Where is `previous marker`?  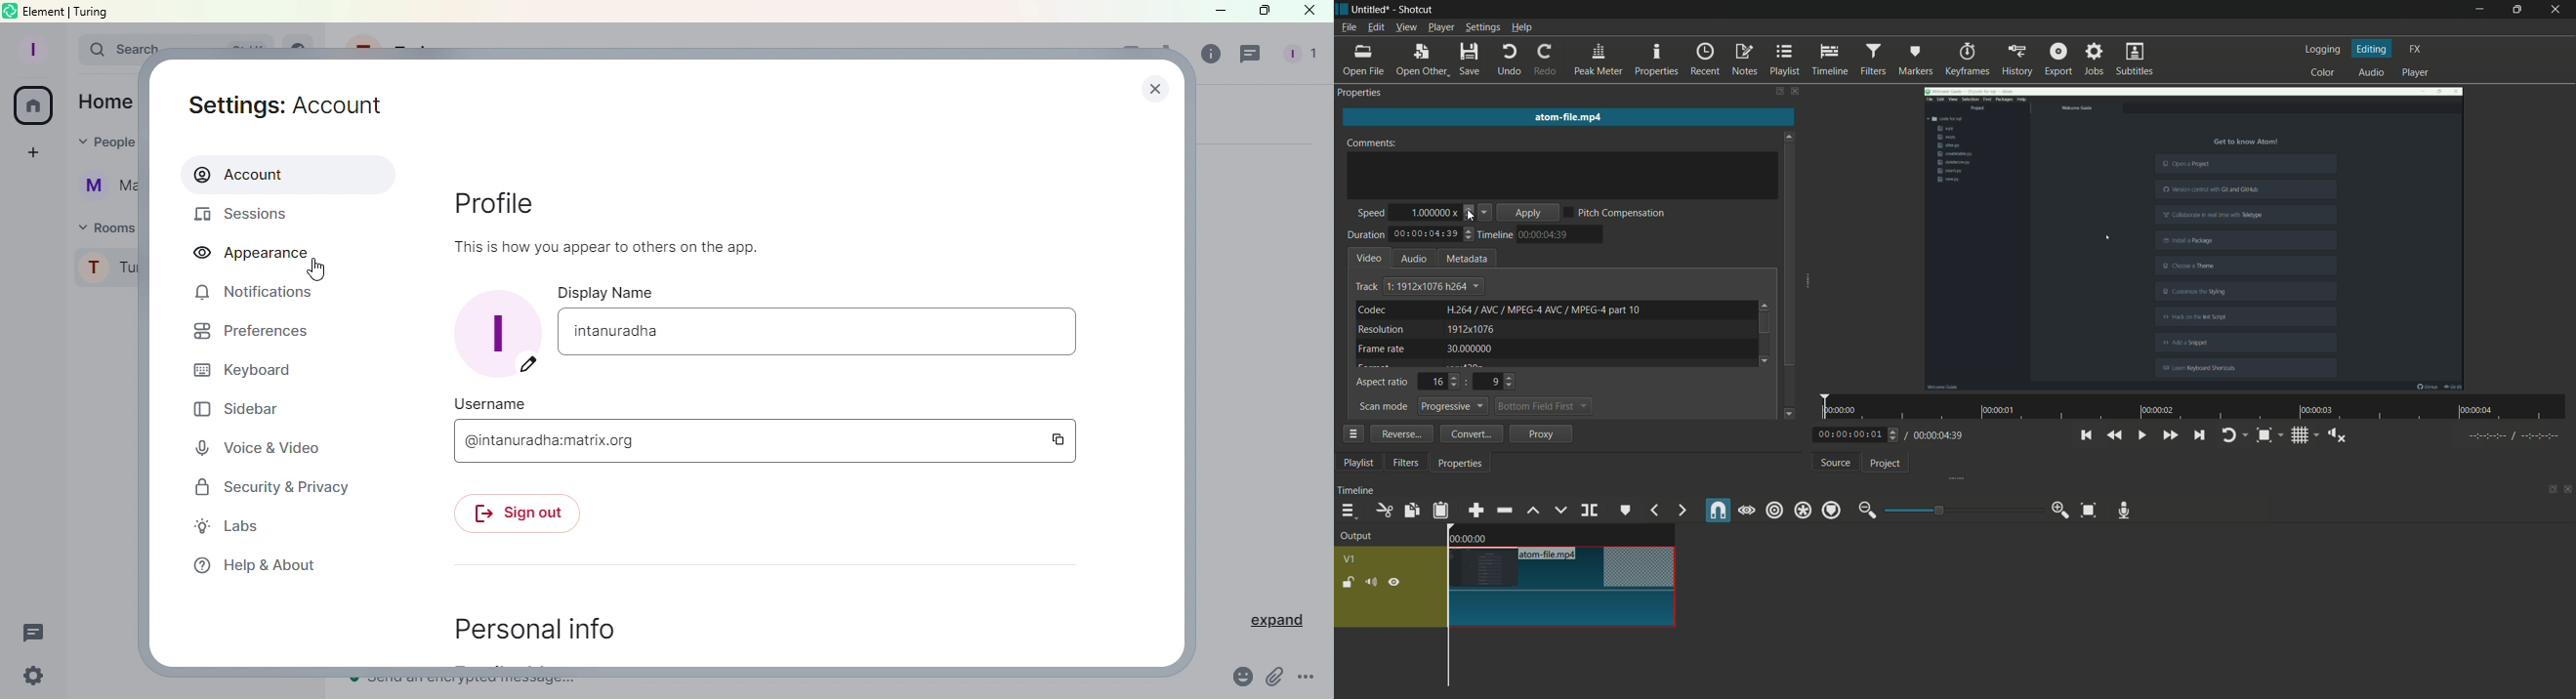
previous marker is located at coordinates (1655, 510).